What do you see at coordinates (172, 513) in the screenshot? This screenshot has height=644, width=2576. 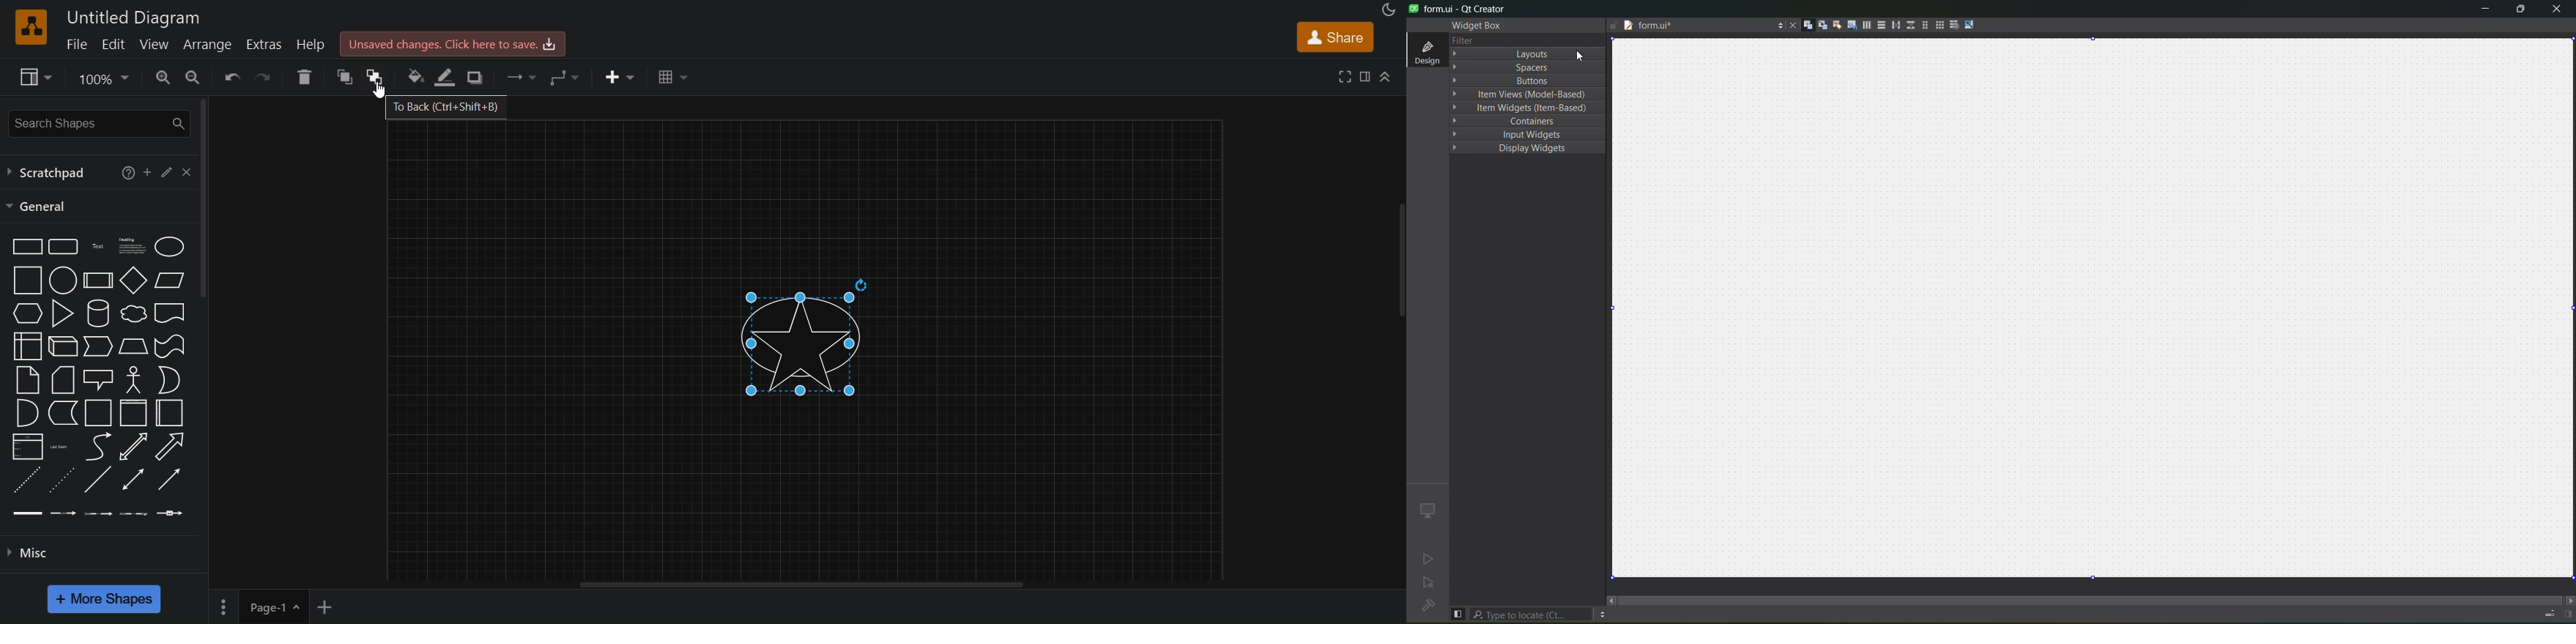 I see `connetor with symbol` at bounding box center [172, 513].